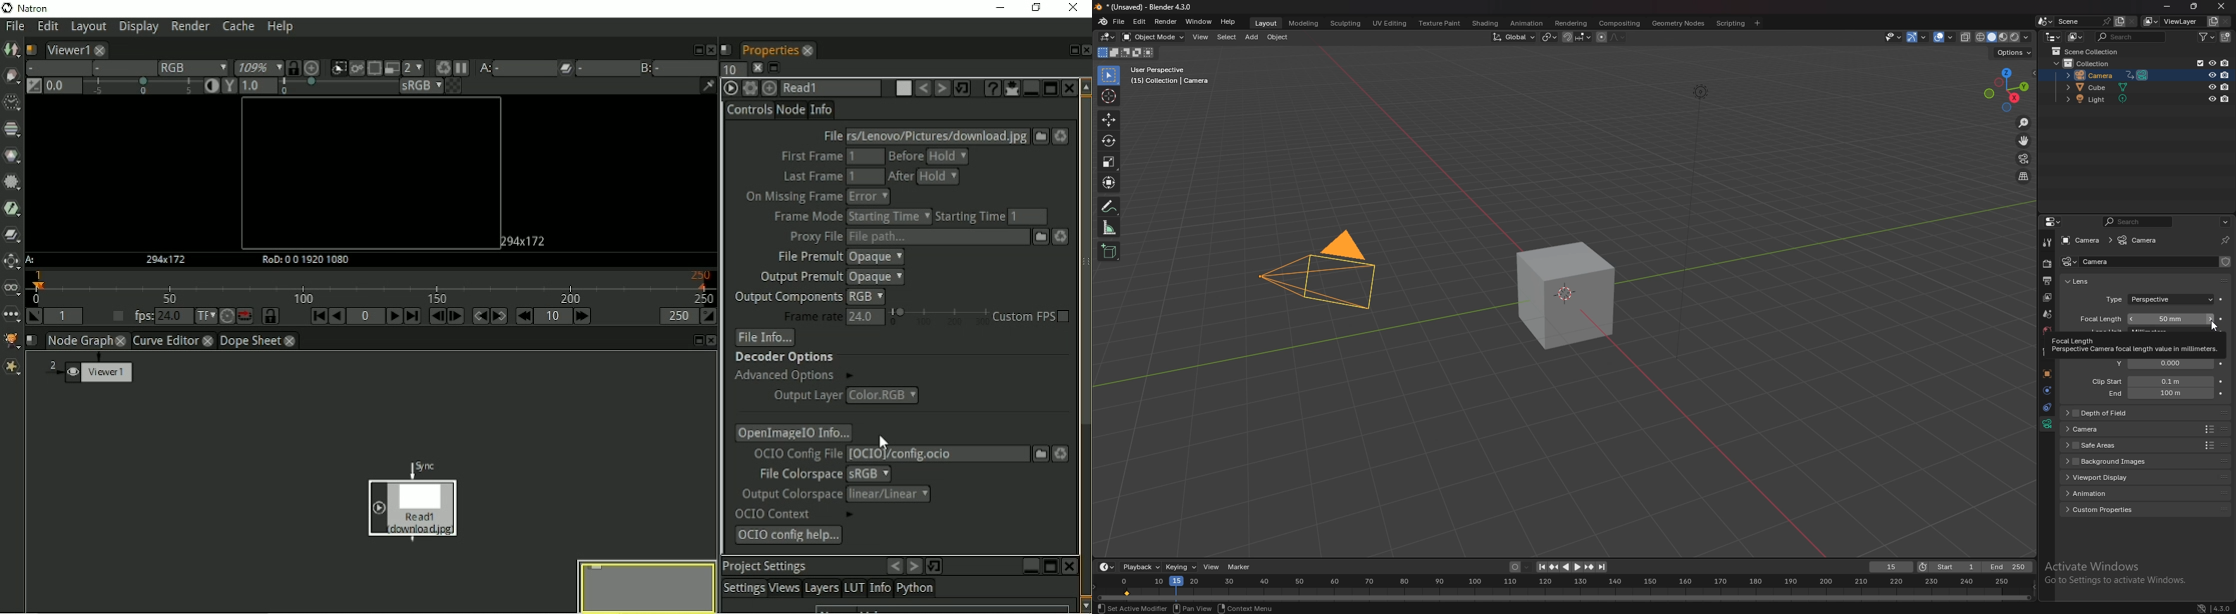 This screenshot has width=2240, height=616. I want to click on view, so click(1211, 567).